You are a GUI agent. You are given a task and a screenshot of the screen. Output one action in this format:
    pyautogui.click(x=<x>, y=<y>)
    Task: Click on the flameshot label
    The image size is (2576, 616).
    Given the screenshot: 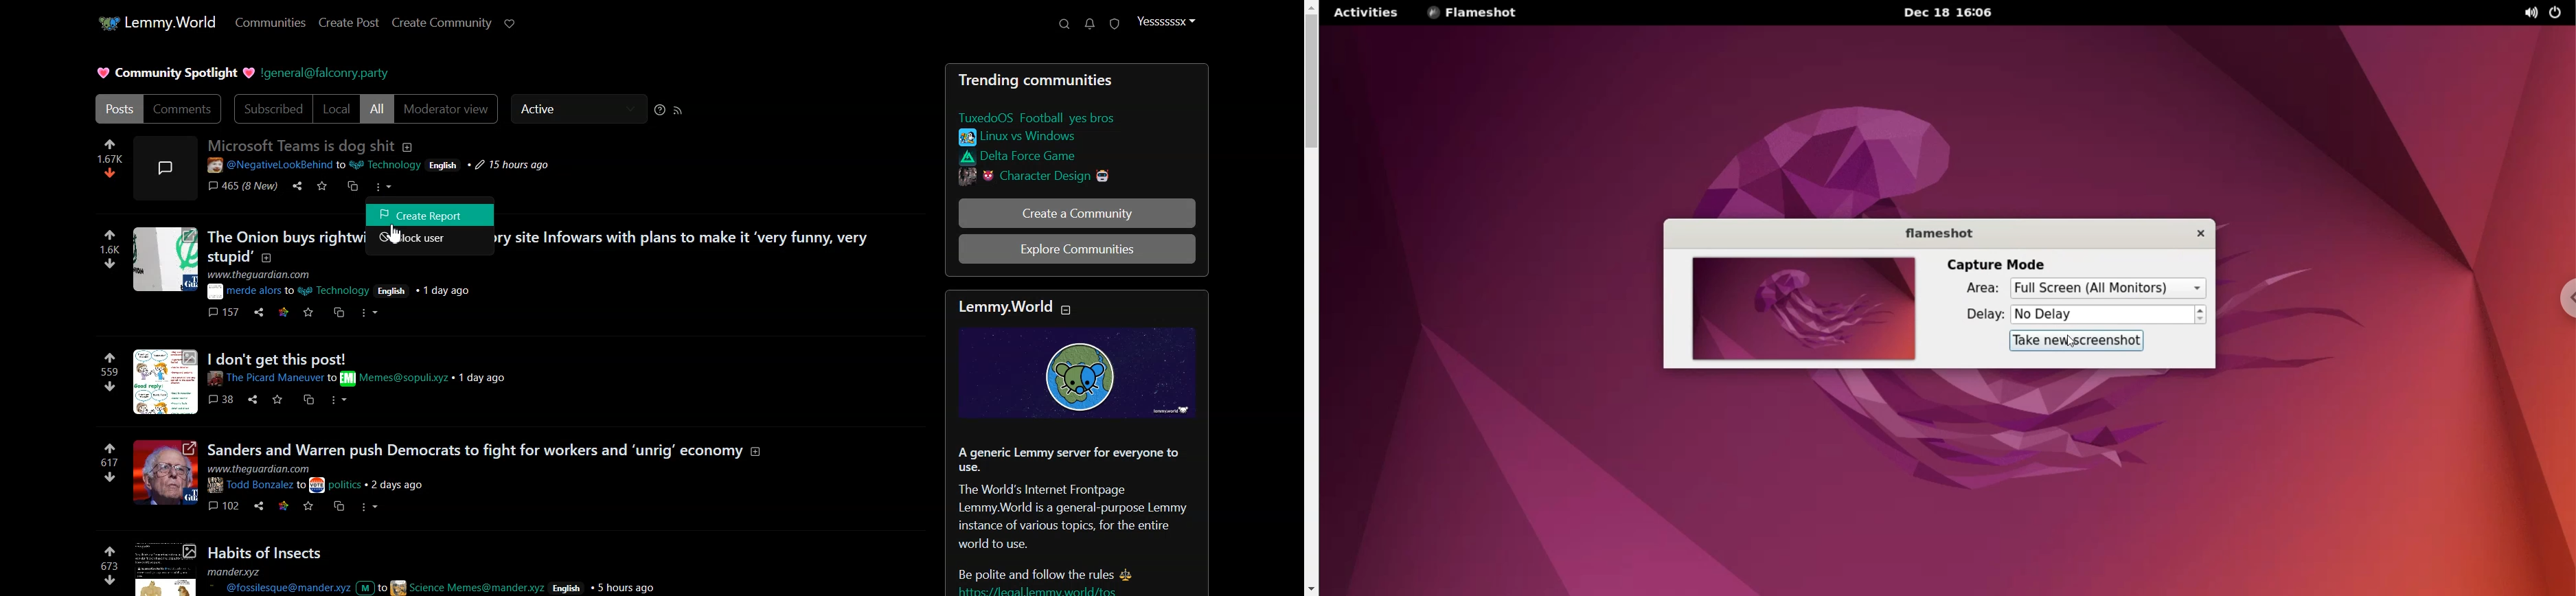 What is the action you would take?
    pyautogui.click(x=1943, y=234)
    